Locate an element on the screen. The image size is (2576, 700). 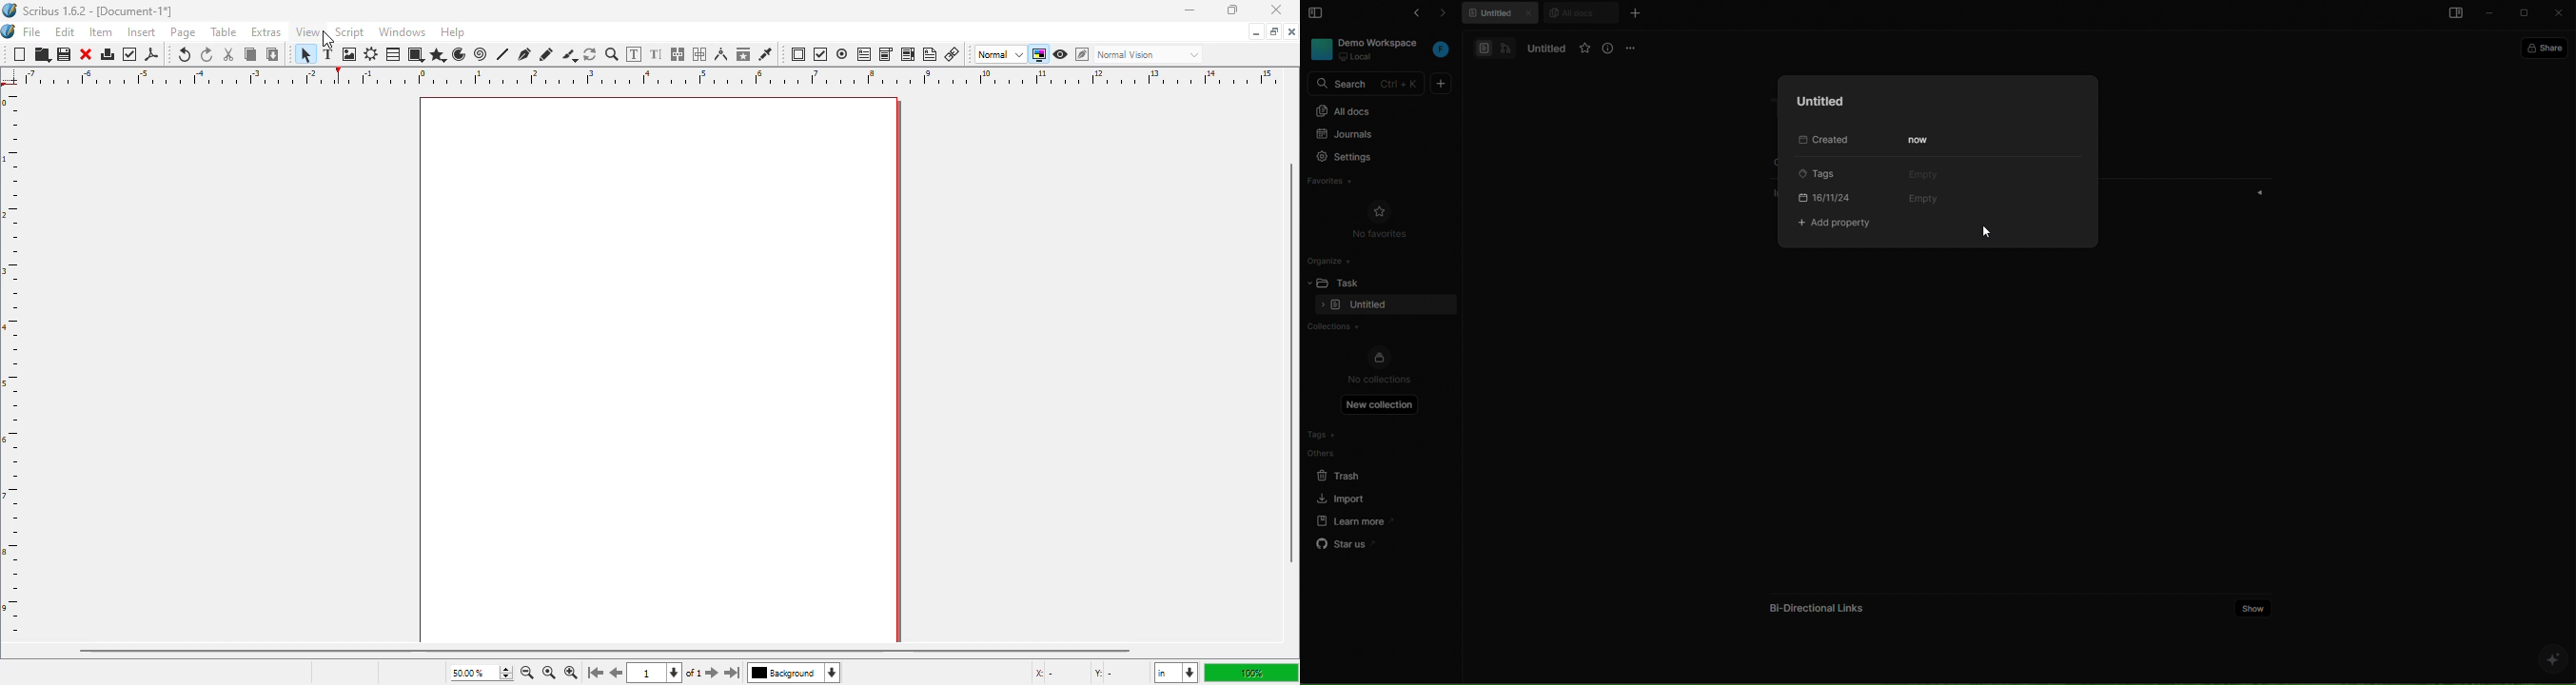
normal is located at coordinates (999, 54).